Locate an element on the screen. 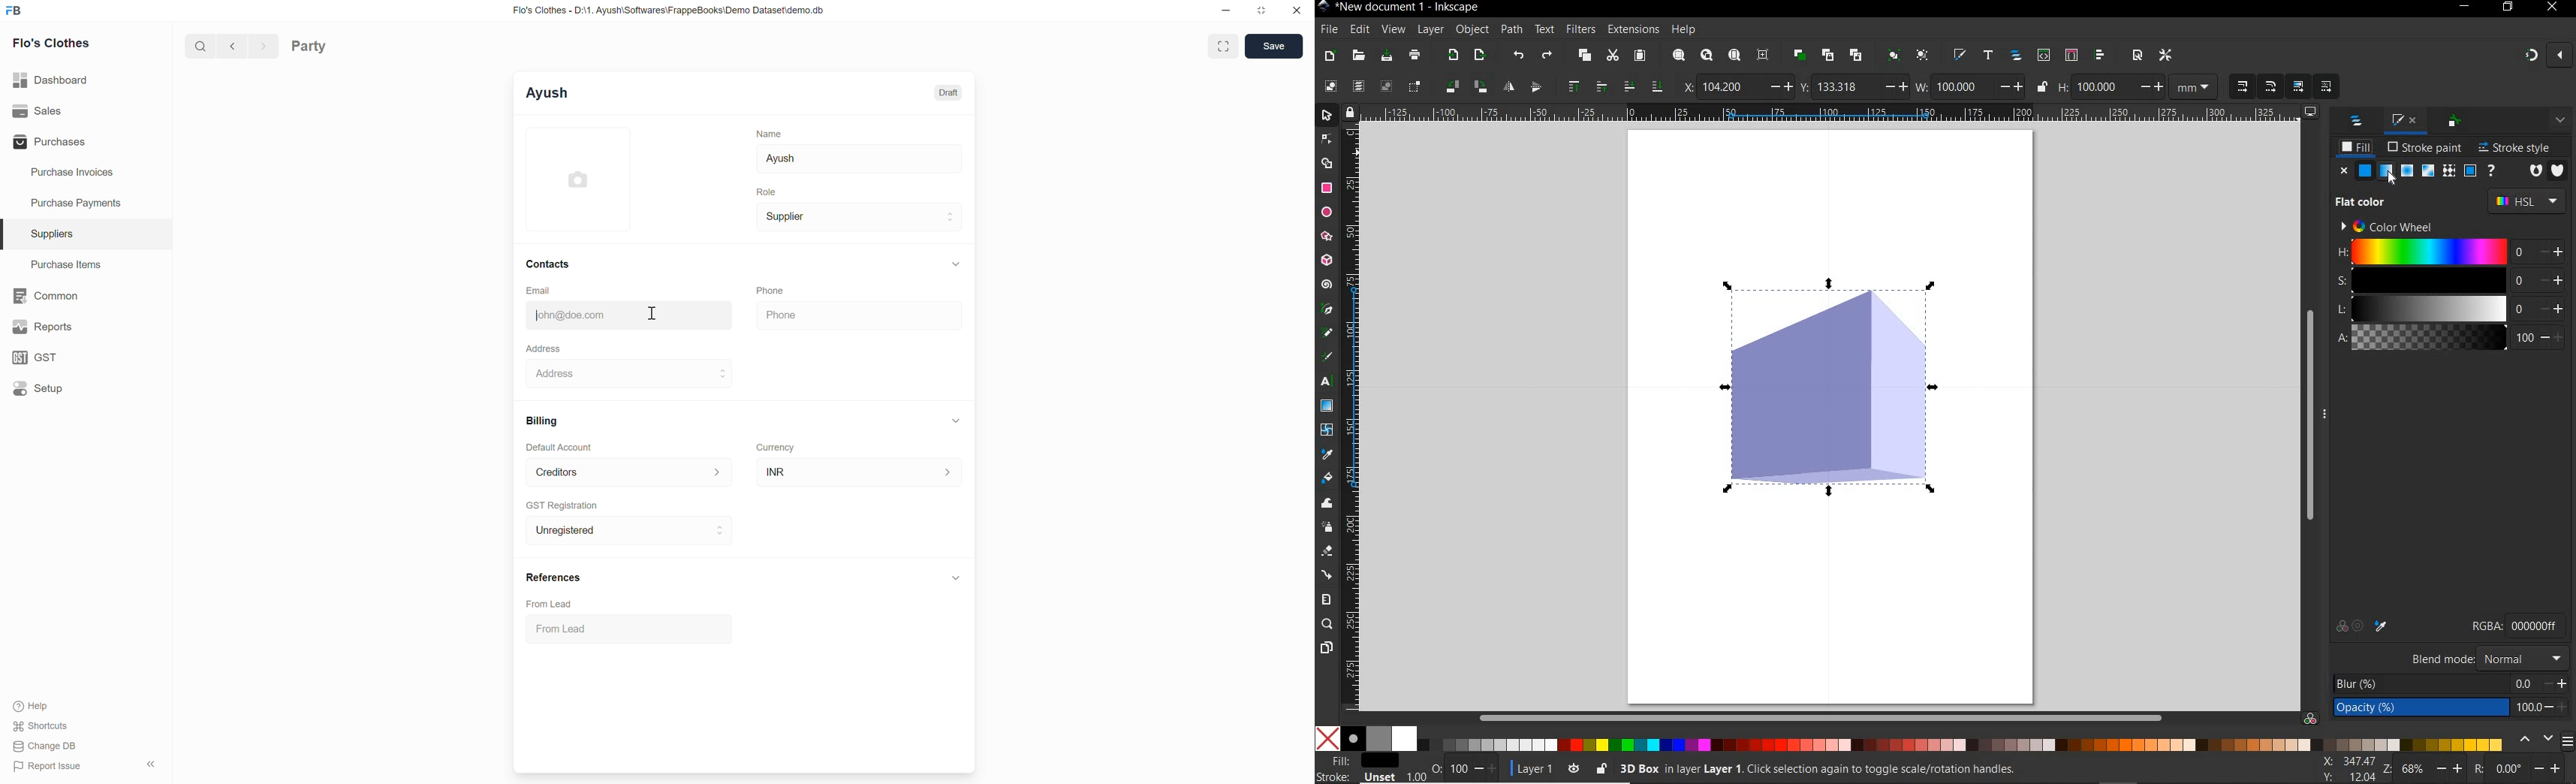  increase/decrease is located at coordinates (2149, 86).